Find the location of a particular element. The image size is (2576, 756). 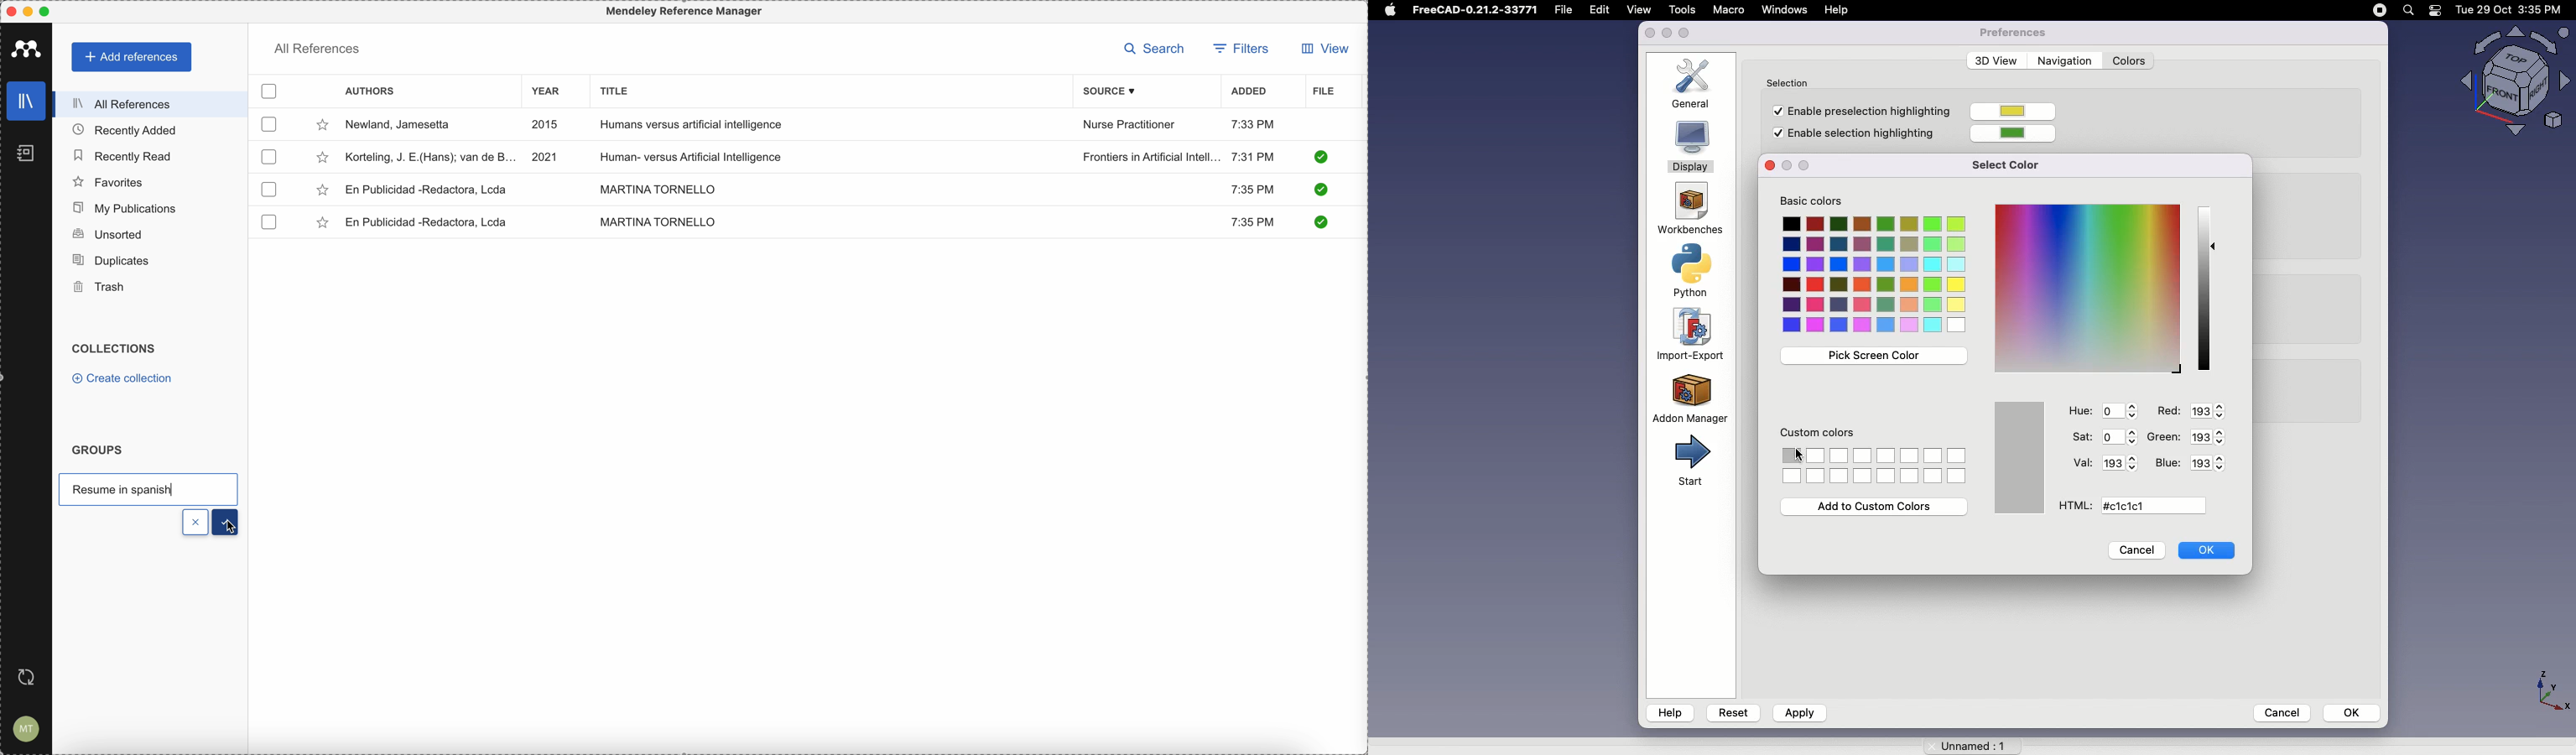

favorite is located at coordinates (324, 224).